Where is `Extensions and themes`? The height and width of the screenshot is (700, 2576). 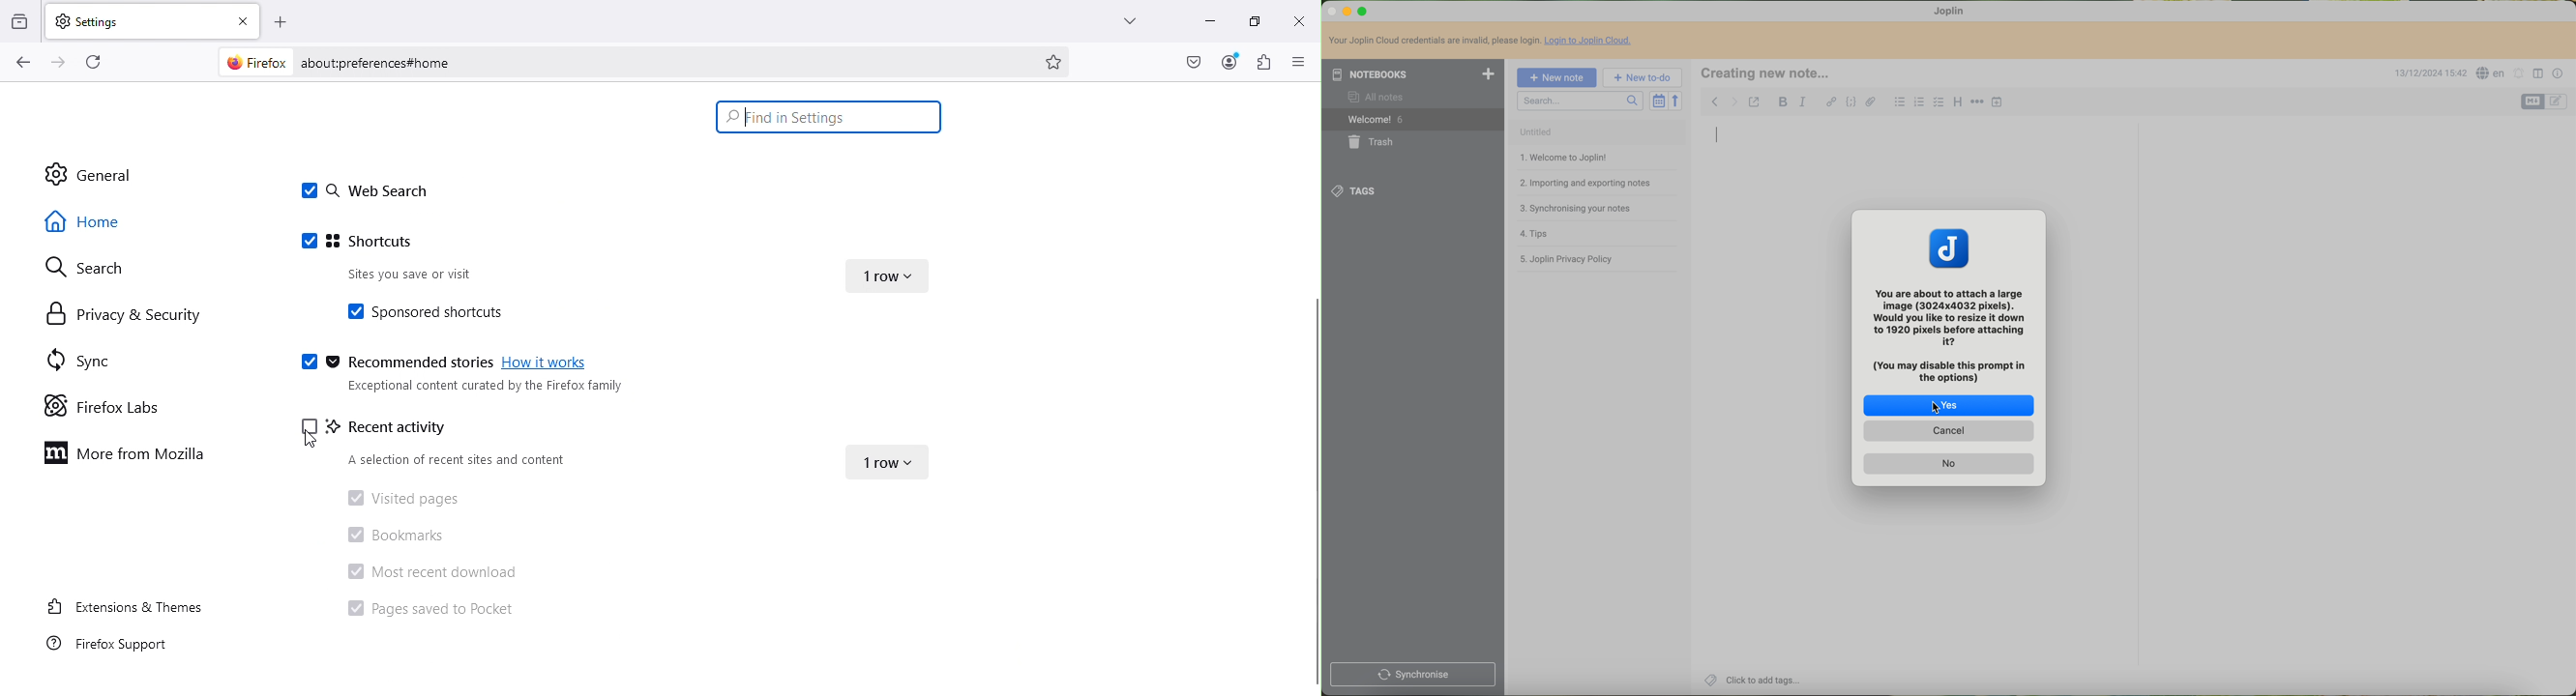
Extensions and themes is located at coordinates (121, 605).